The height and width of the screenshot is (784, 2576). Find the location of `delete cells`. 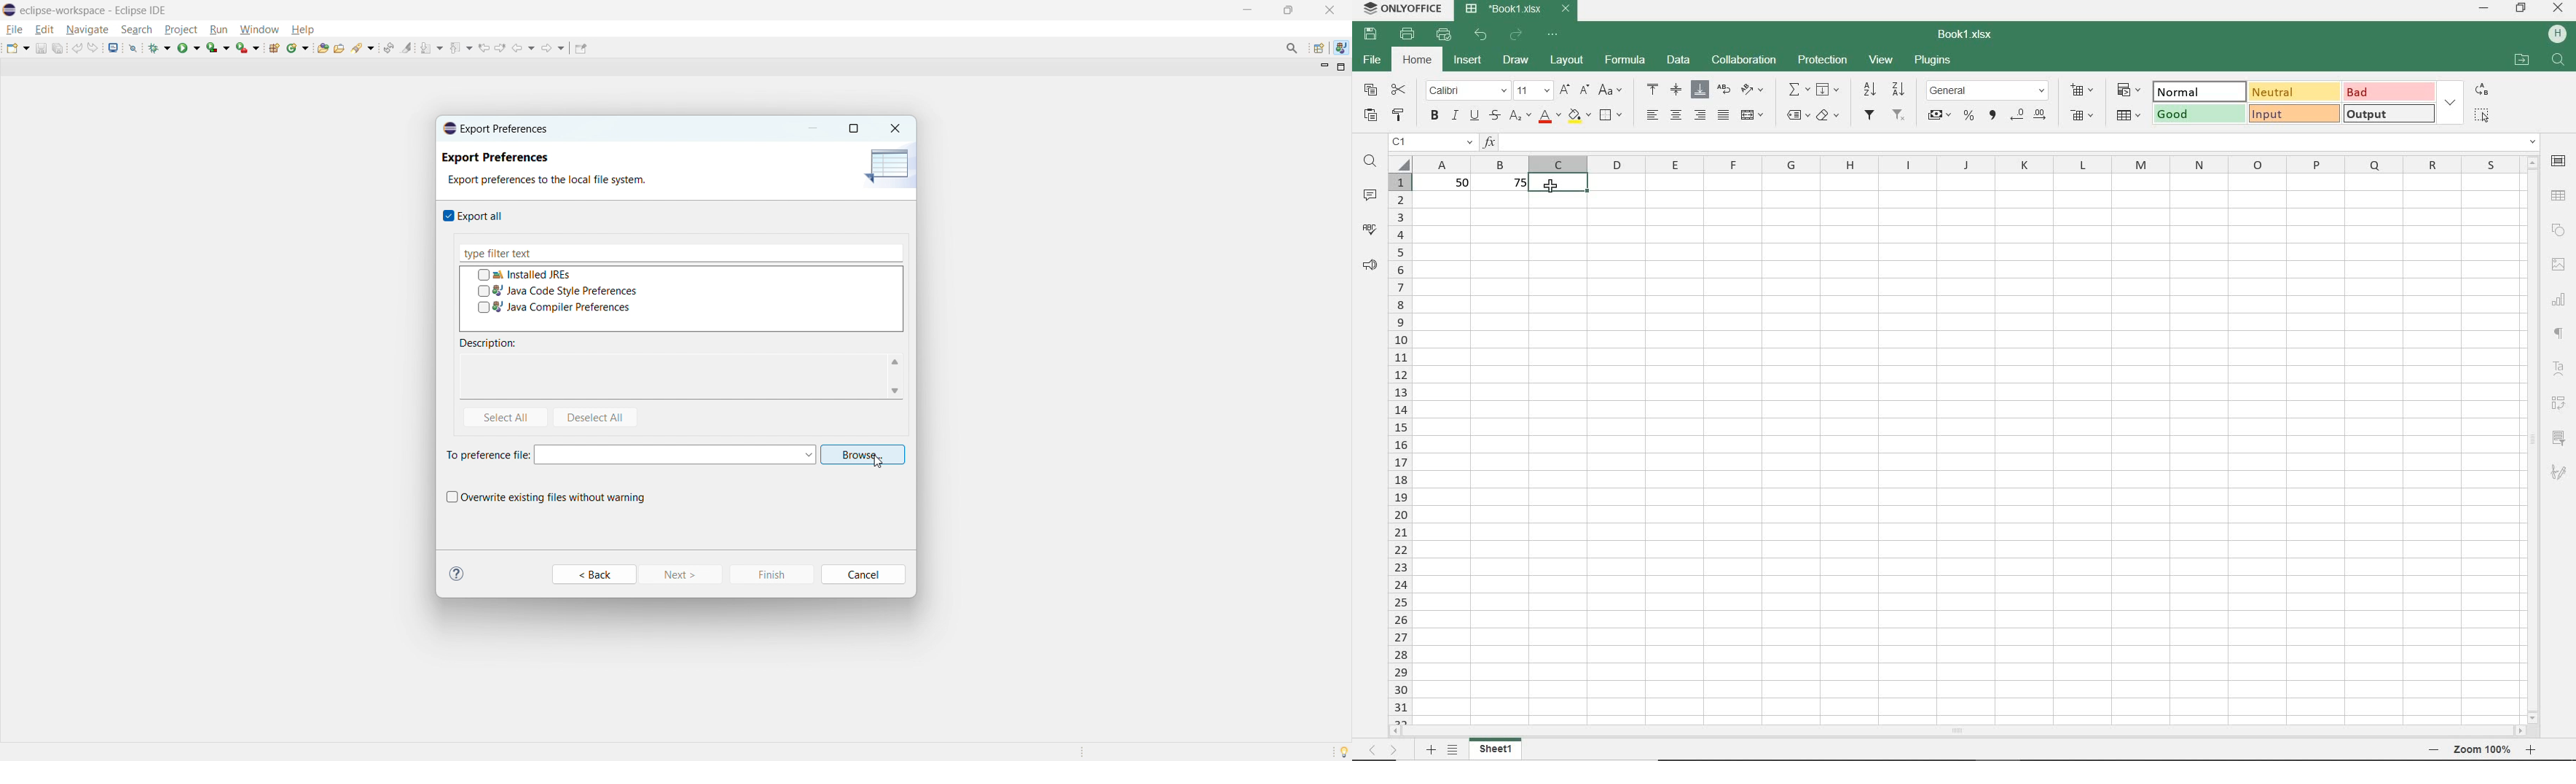

delete cells is located at coordinates (2129, 117).